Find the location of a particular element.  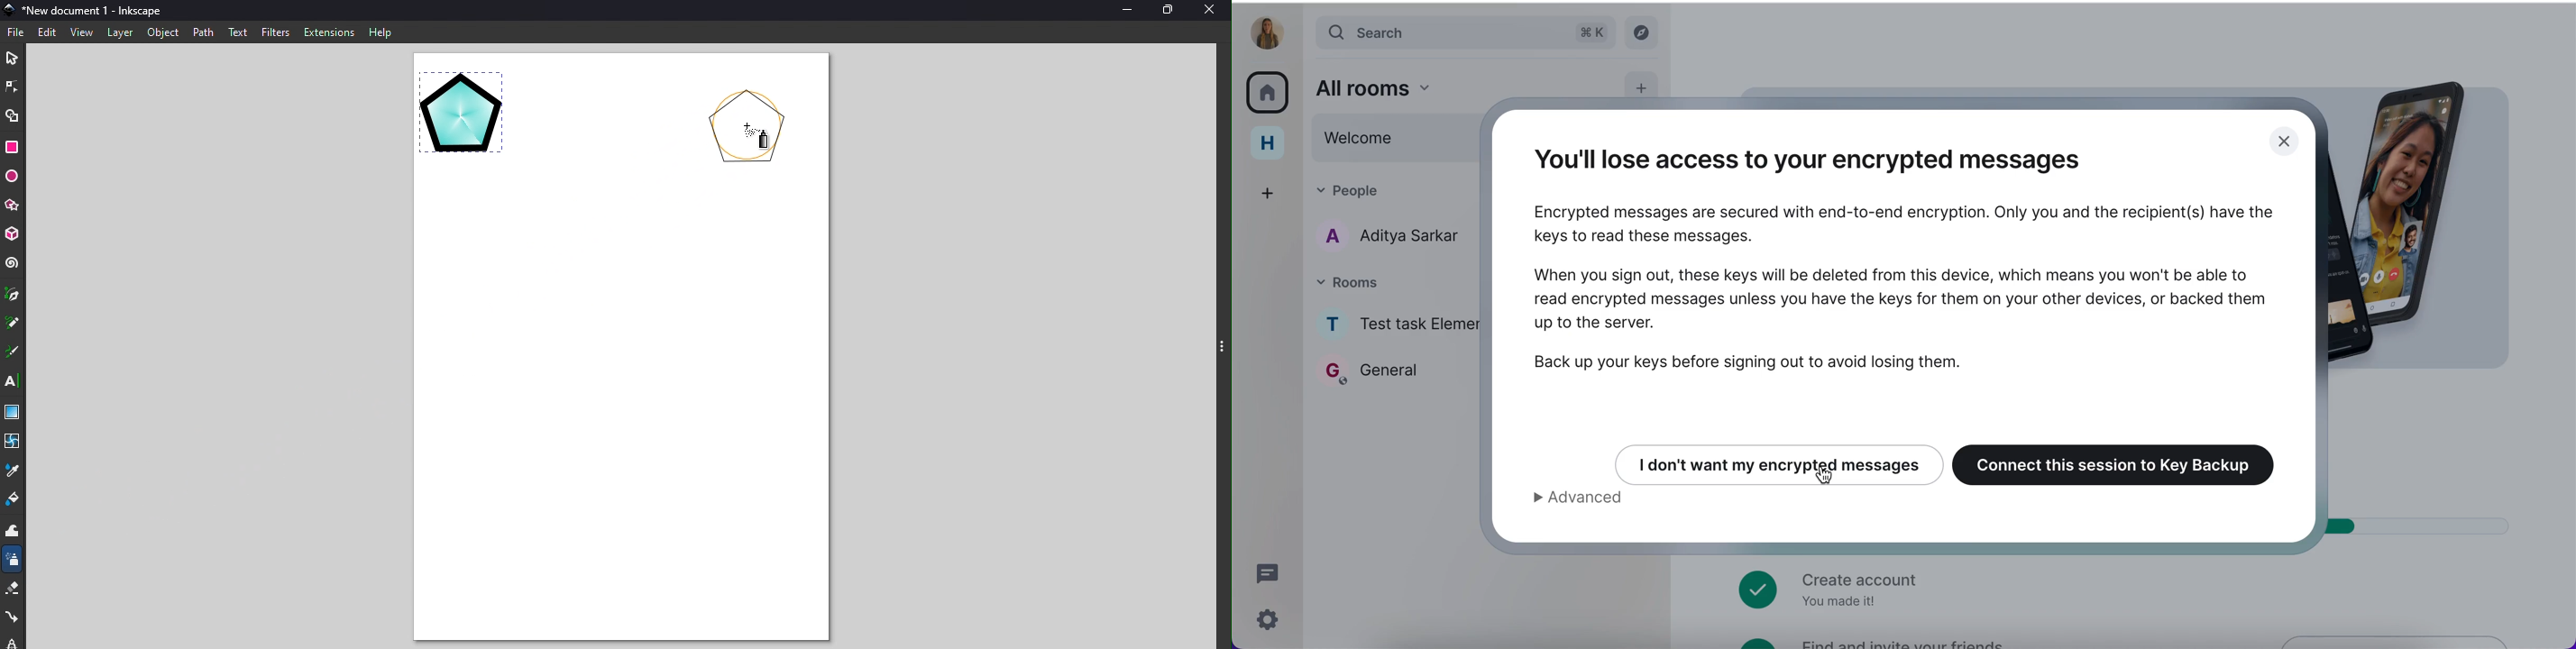

Node tool is located at coordinates (14, 84).